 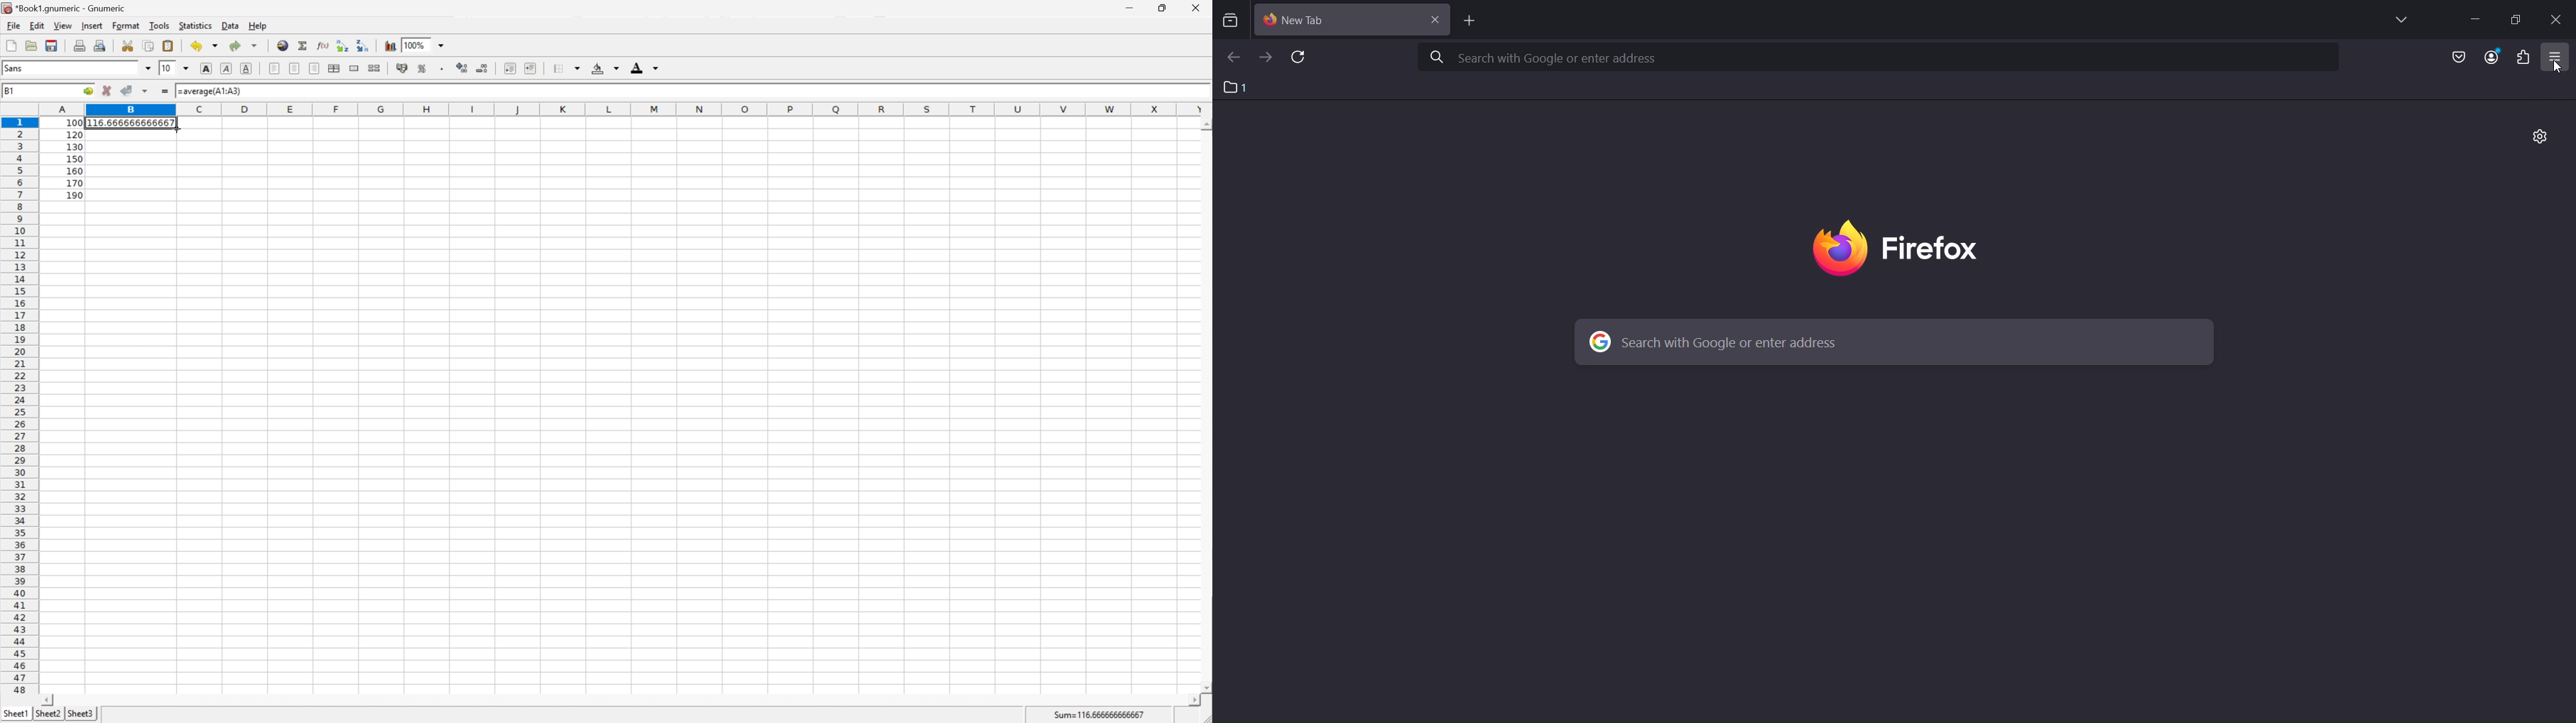 What do you see at coordinates (196, 25) in the screenshot?
I see `Statistics` at bounding box center [196, 25].